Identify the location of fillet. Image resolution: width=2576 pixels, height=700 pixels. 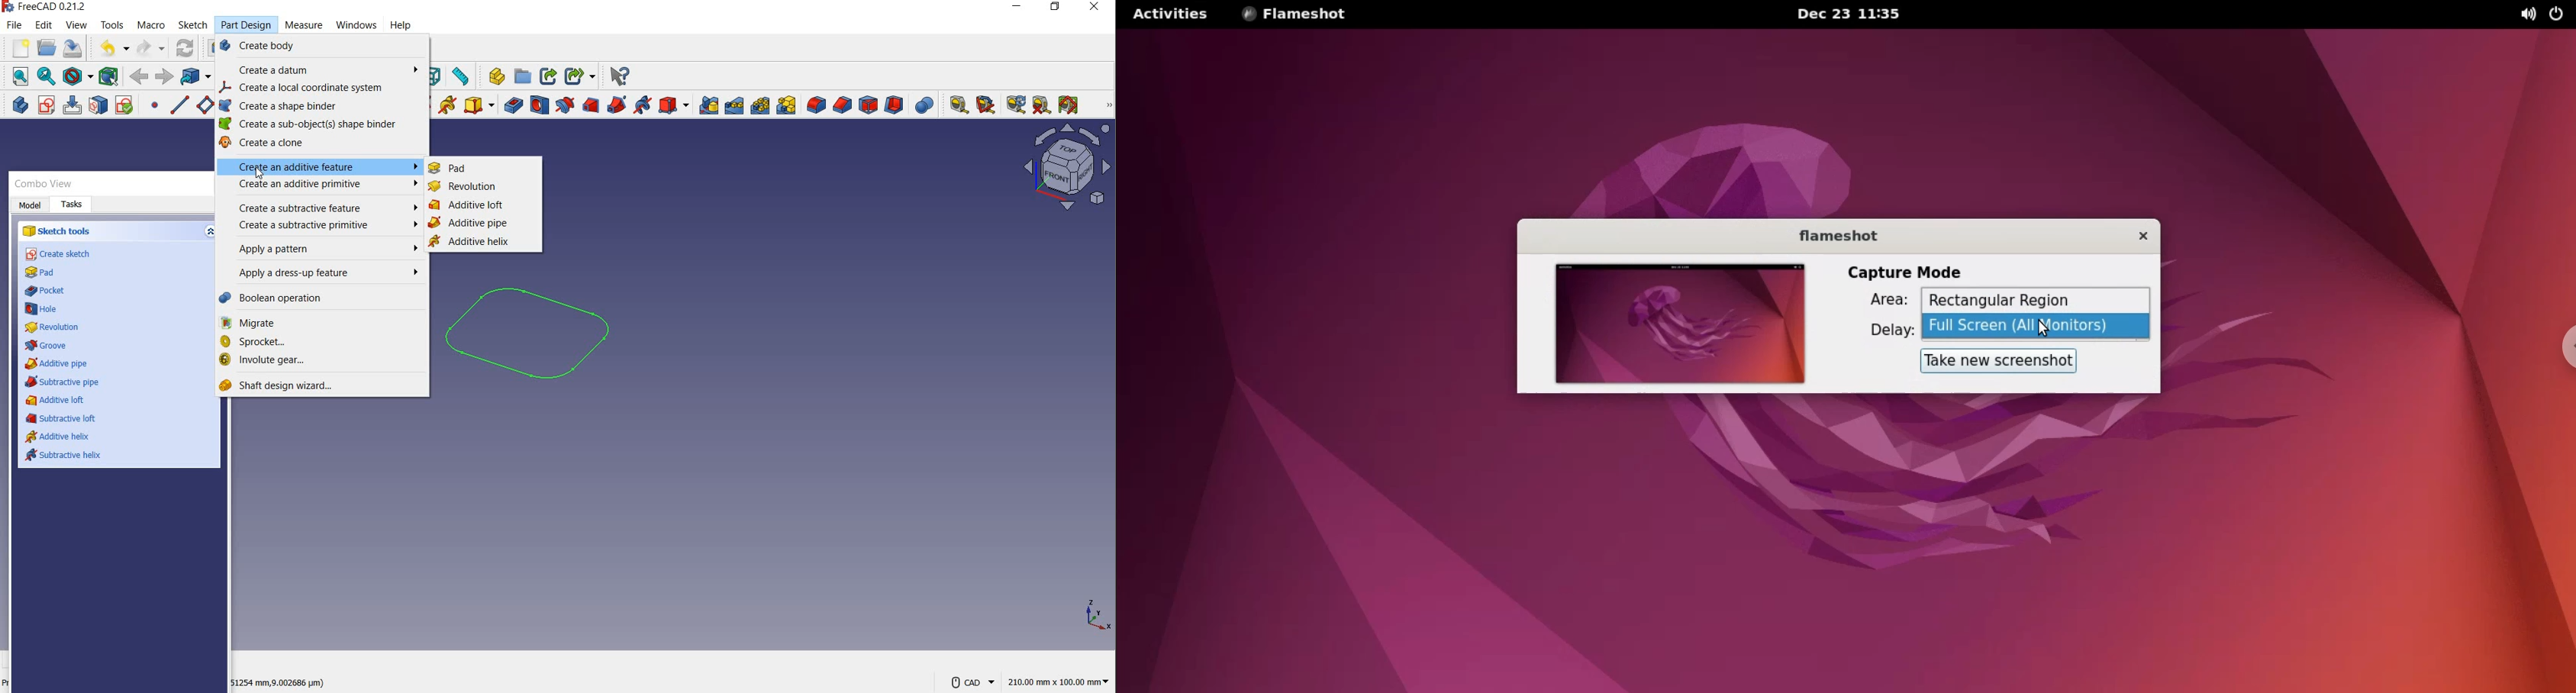
(817, 106).